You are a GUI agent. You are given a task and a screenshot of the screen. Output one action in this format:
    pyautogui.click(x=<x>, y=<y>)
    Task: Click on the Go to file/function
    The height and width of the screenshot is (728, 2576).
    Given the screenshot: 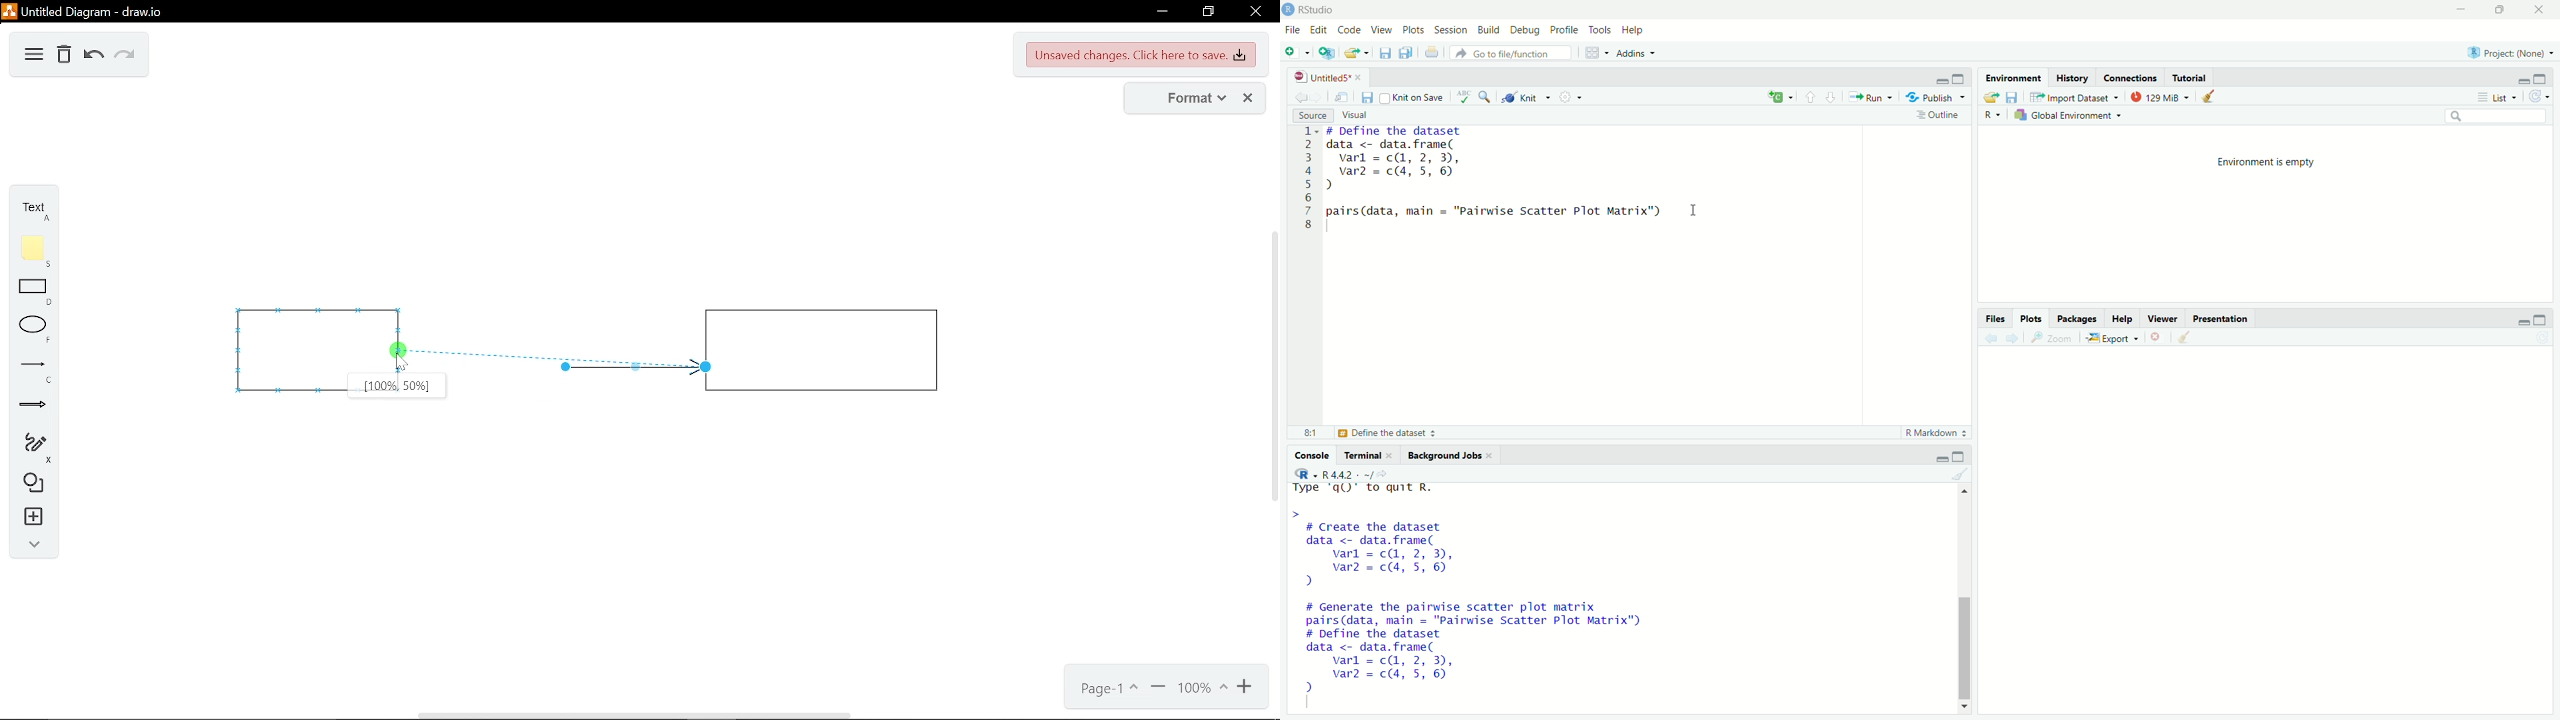 What is the action you would take?
    pyautogui.click(x=1510, y=52)
    